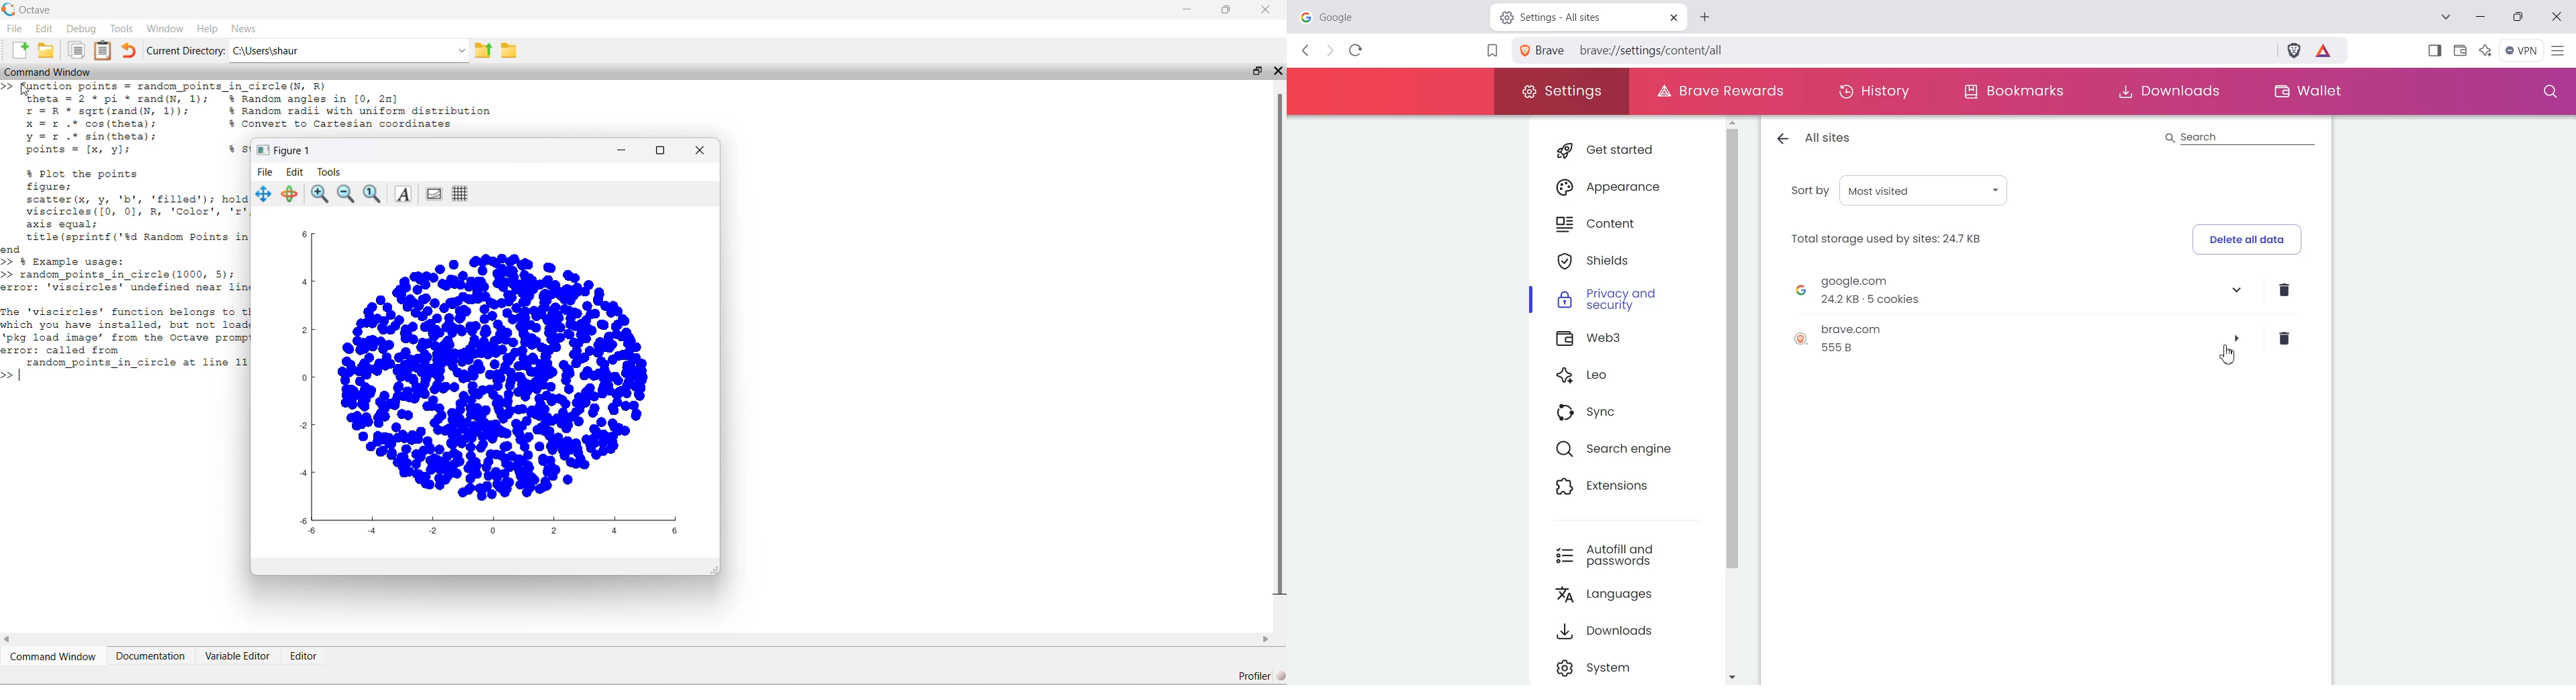 This screenshot has height=700, width=2576. I want to click on C:\Users\shaur, so click(340, 50).